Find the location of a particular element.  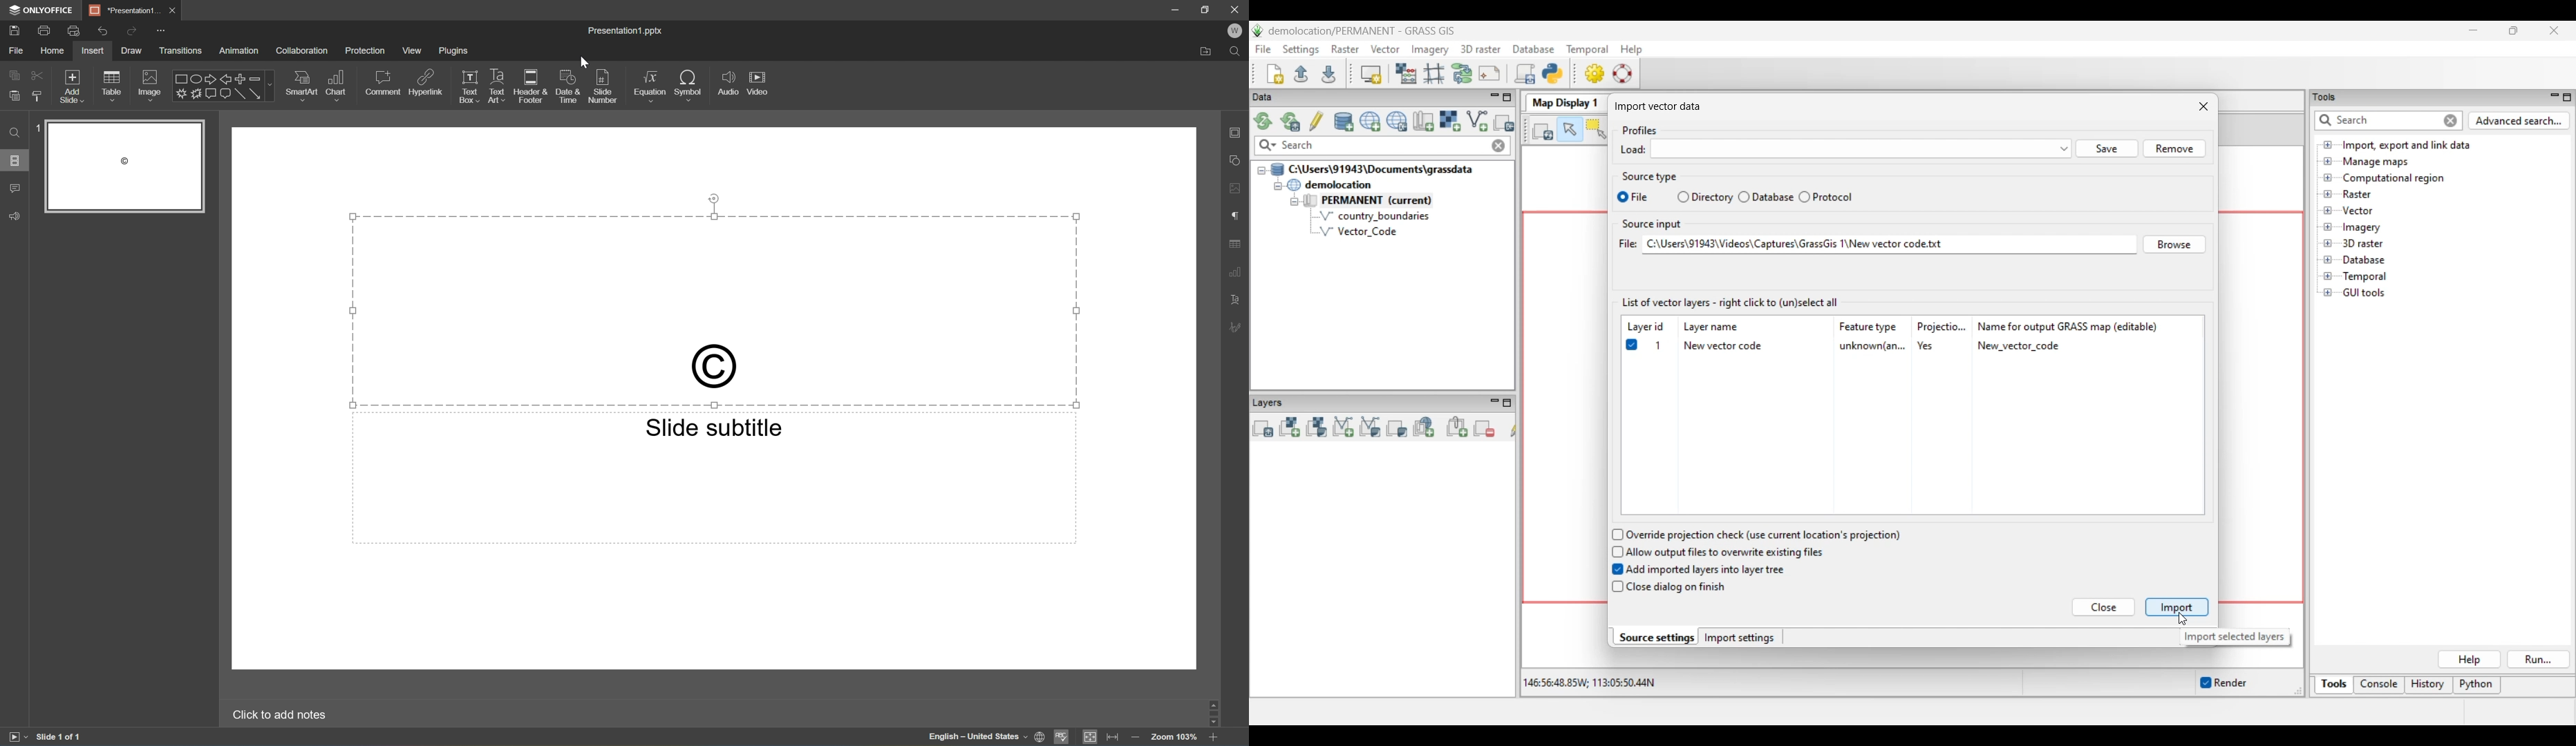

Restore Down is located at coordinates (1206, 8).